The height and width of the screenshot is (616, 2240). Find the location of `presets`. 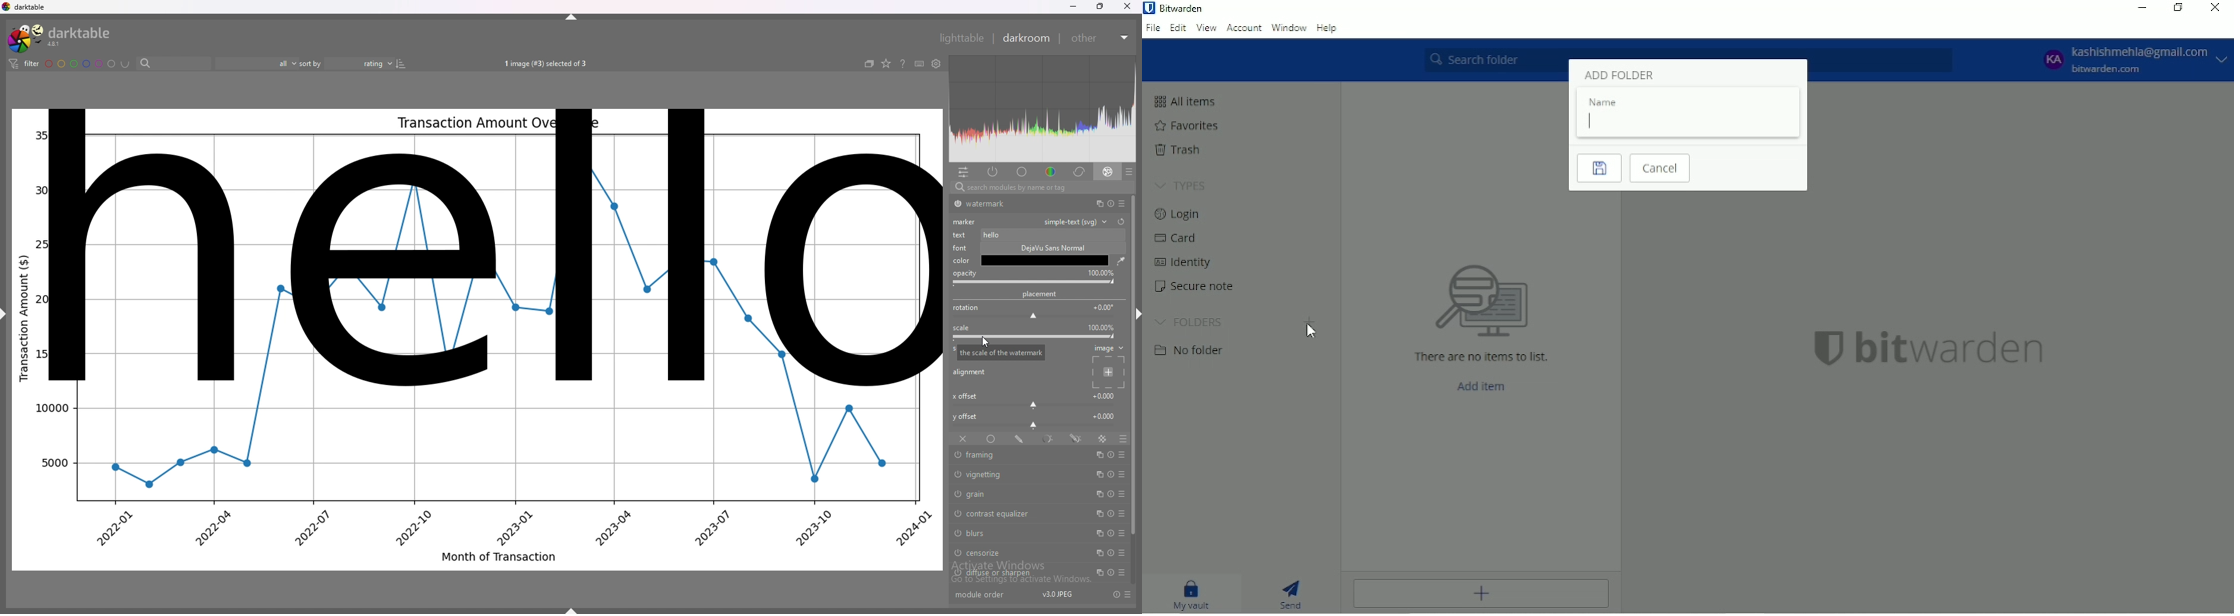

presets is located at coordinates (1123, 554).